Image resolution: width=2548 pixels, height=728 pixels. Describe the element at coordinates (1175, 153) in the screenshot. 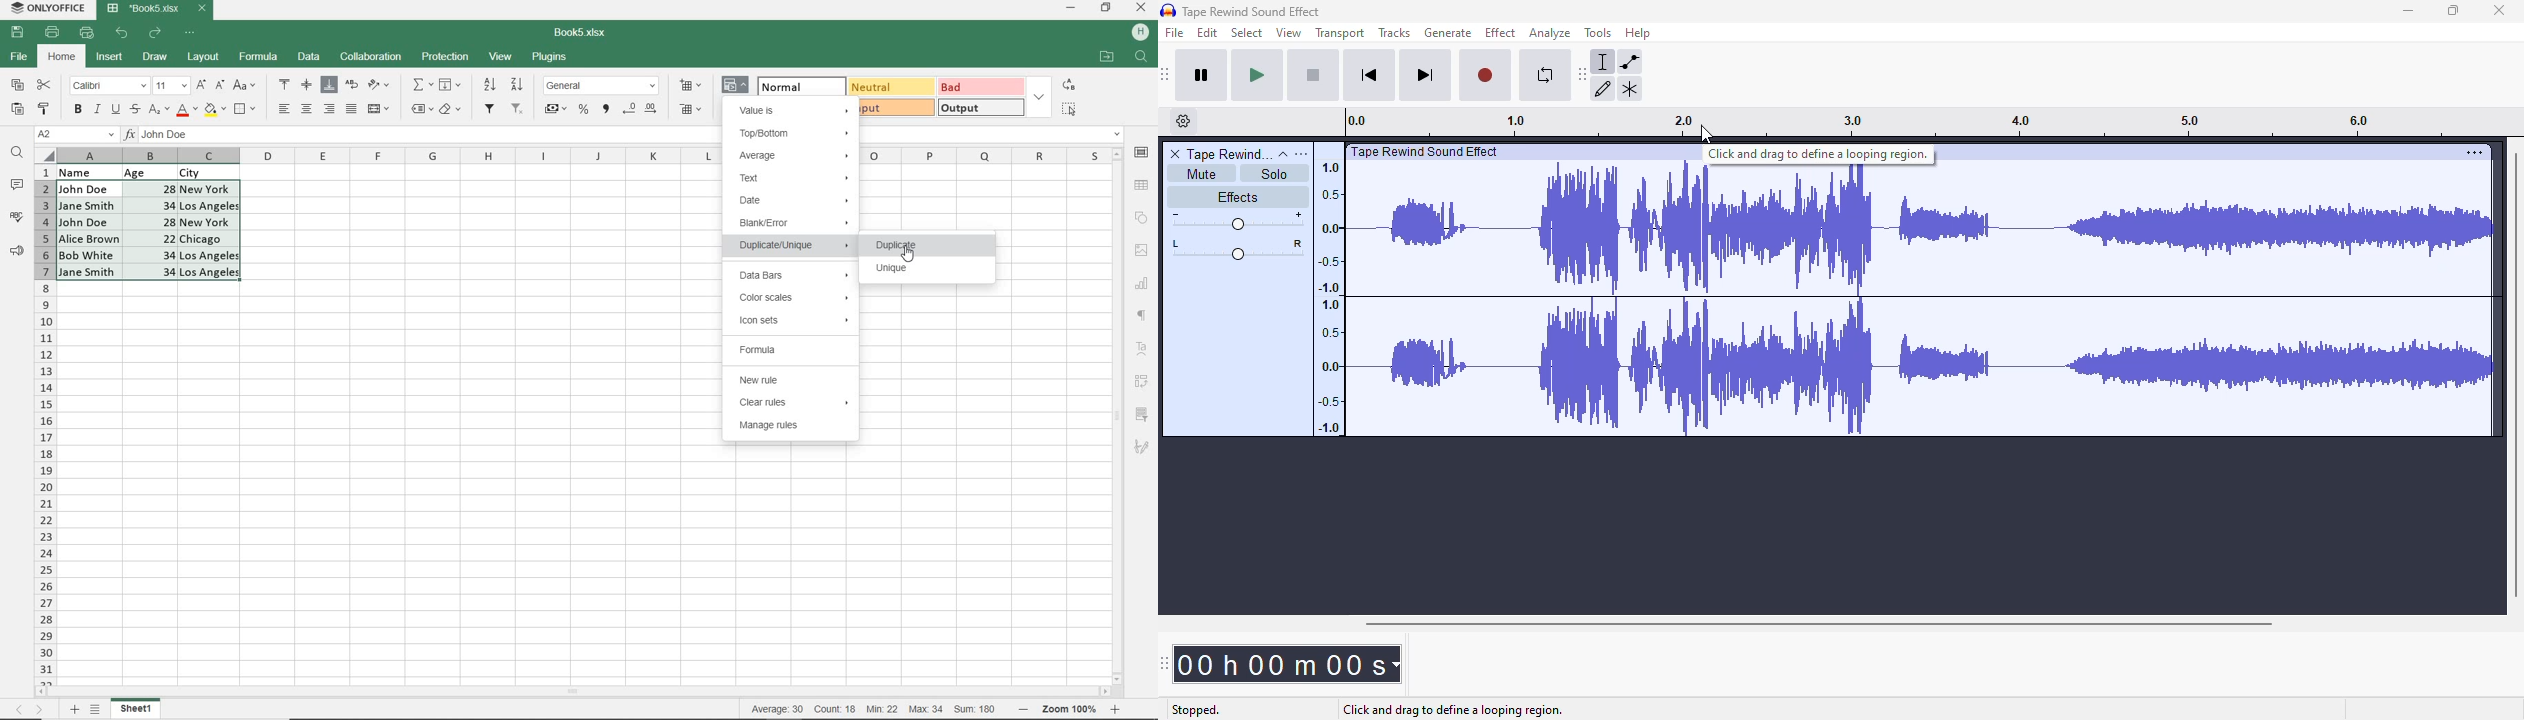

I see `delete track` at that location.